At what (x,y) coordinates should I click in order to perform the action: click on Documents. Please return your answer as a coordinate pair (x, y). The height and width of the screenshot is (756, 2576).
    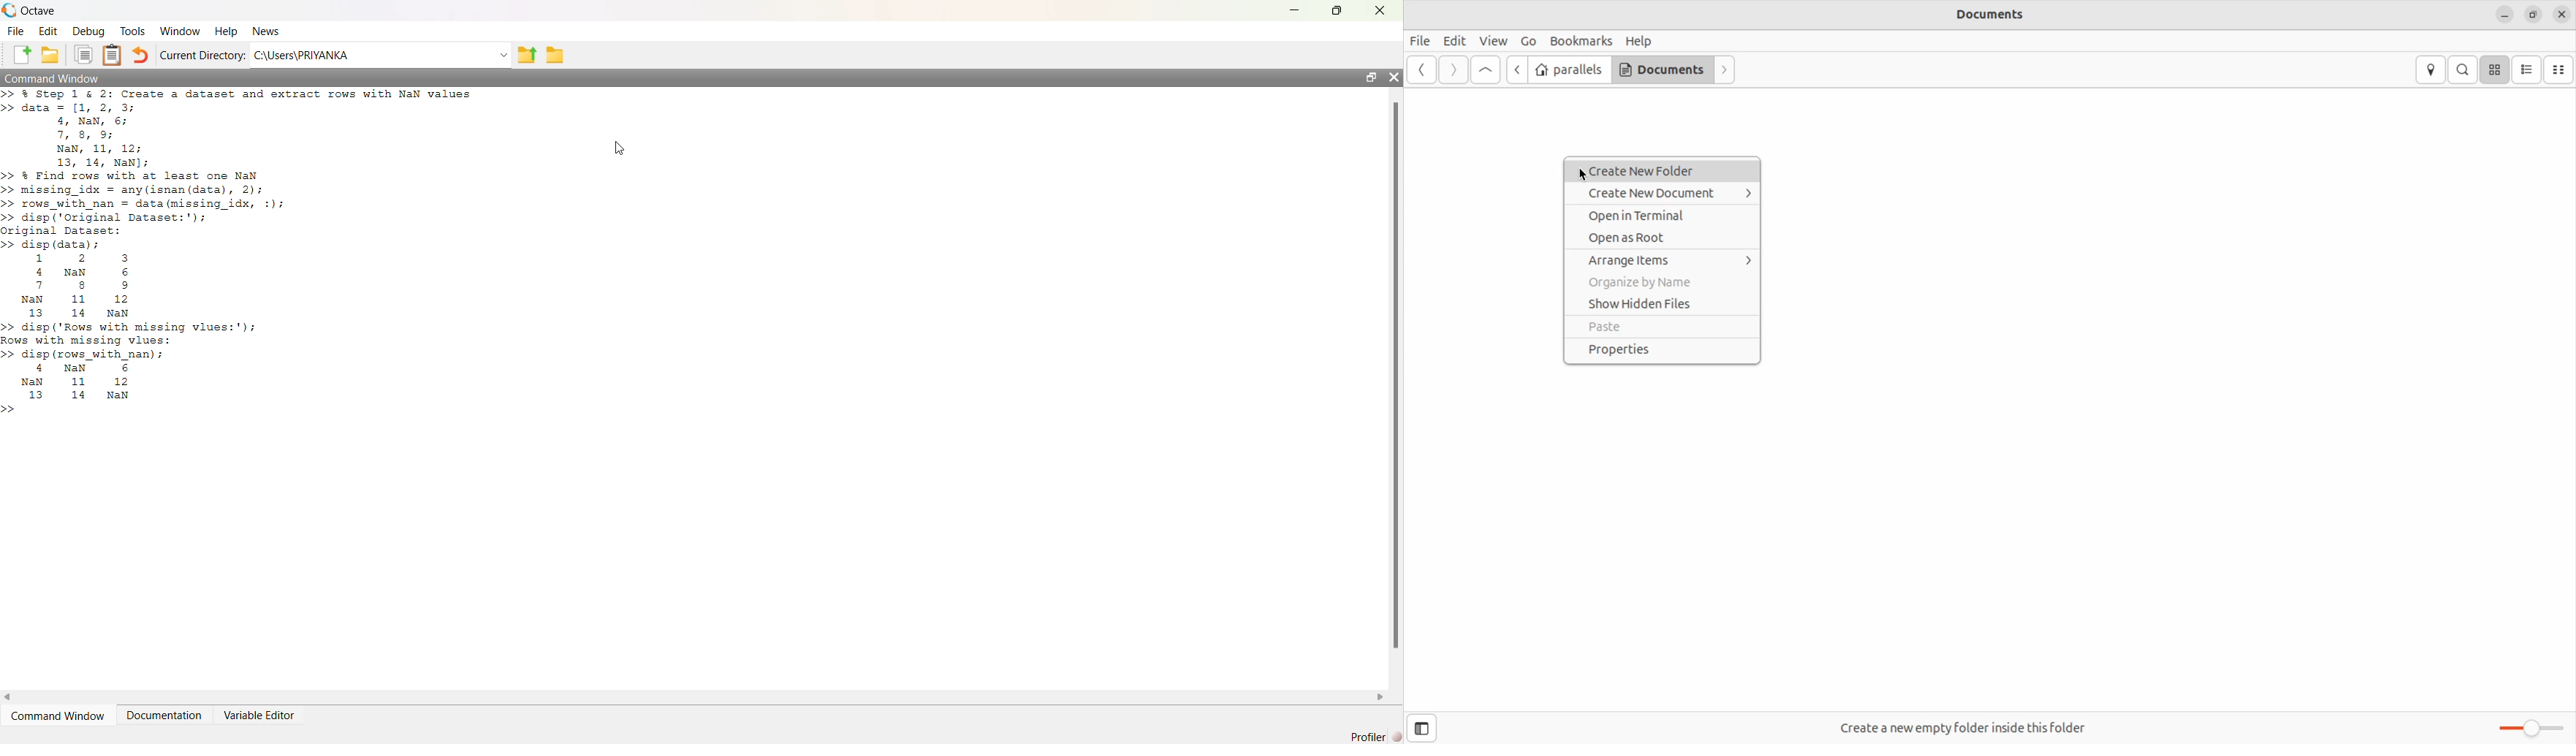
    Looking at the image, I should click on (1988, 15).